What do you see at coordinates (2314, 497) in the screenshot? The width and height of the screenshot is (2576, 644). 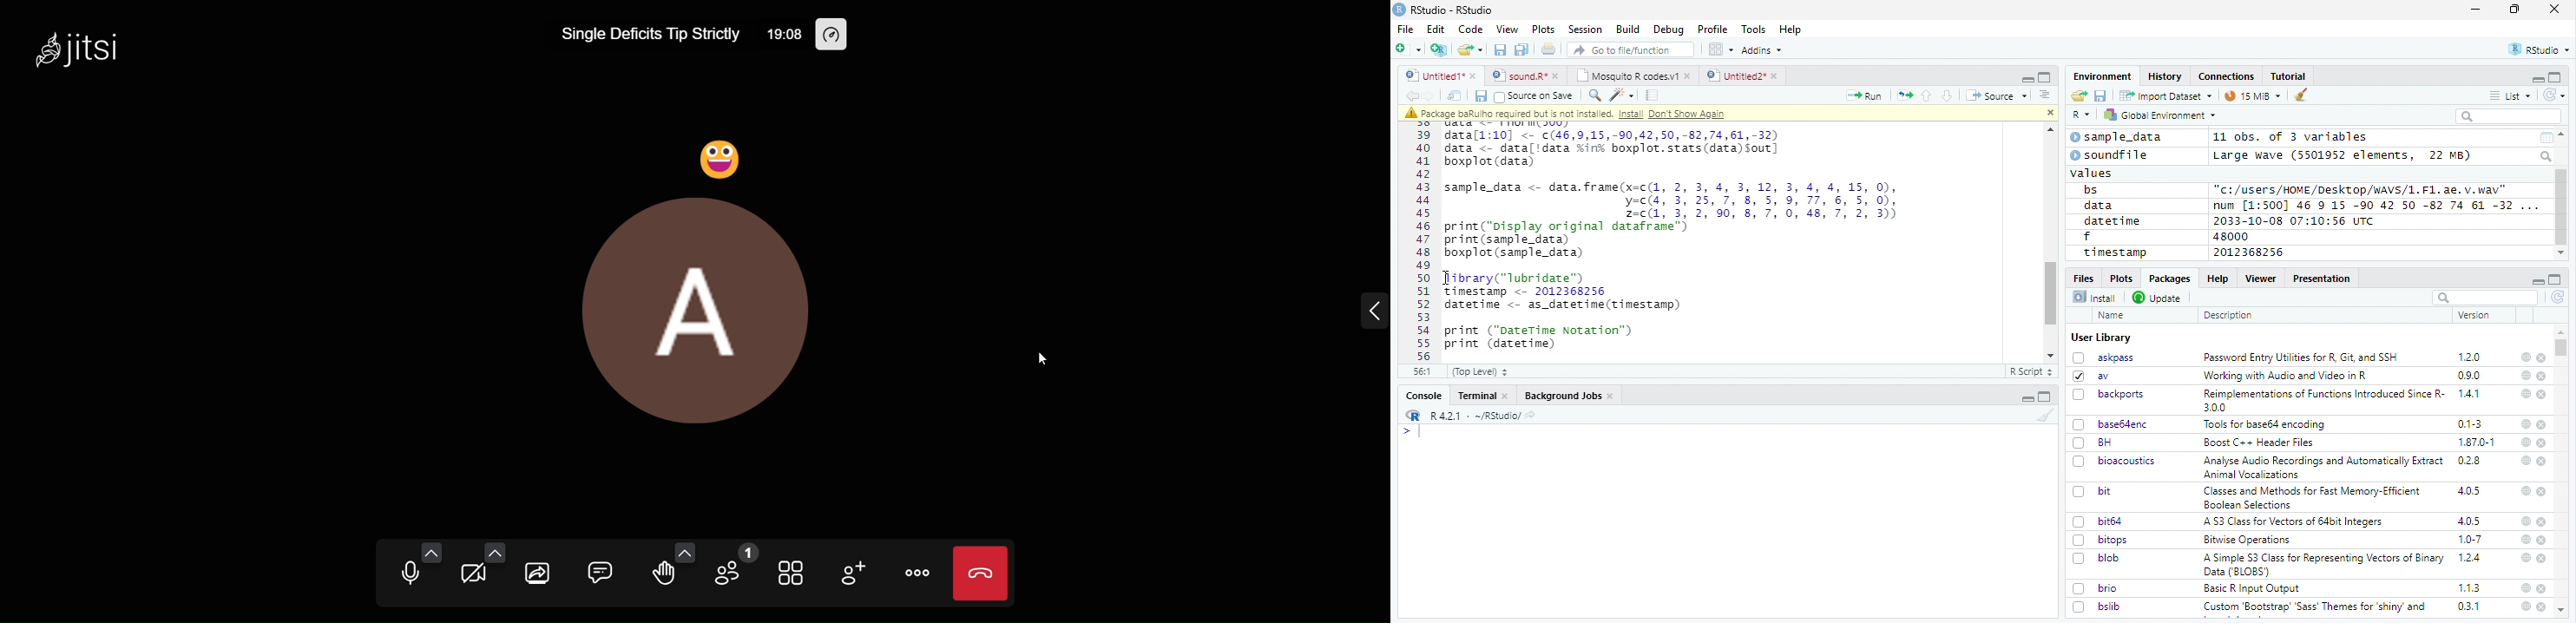 I see `(Classes and Methods for Fast Memory-Efficient
Boolean Selections` at bounding box center [2314, 497].